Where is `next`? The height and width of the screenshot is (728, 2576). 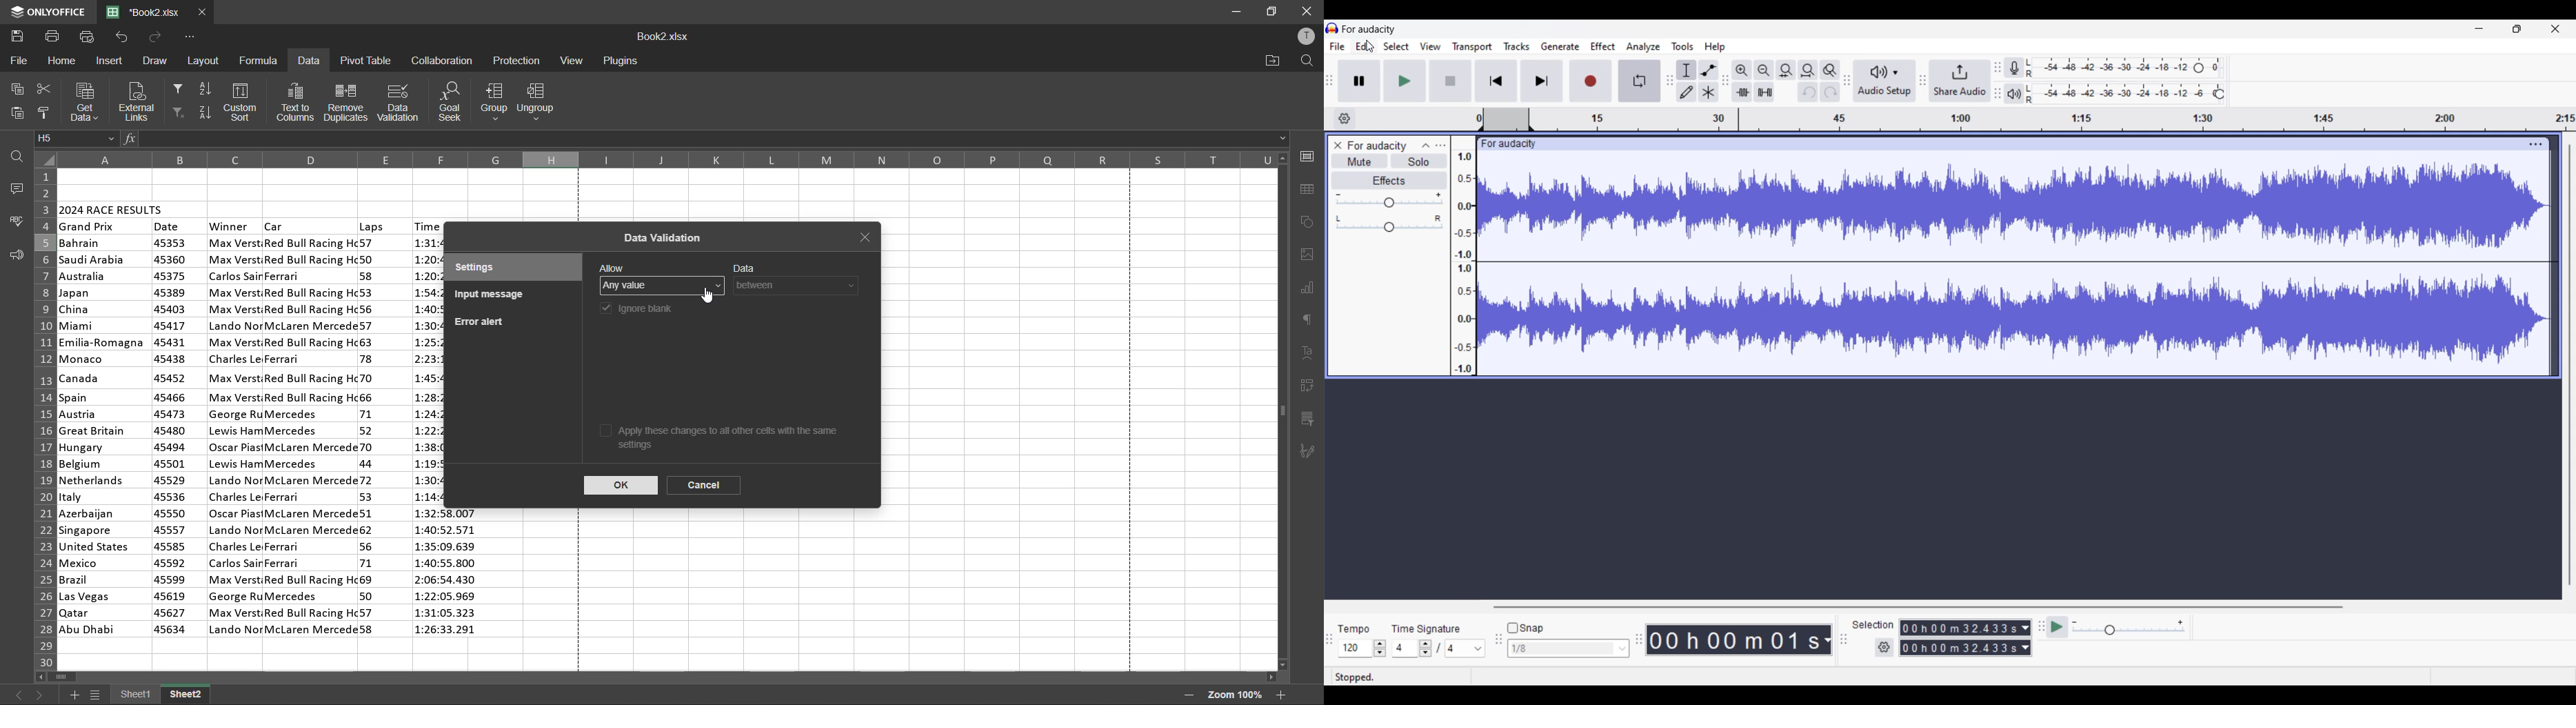
next is located at coordinates (41, 693).